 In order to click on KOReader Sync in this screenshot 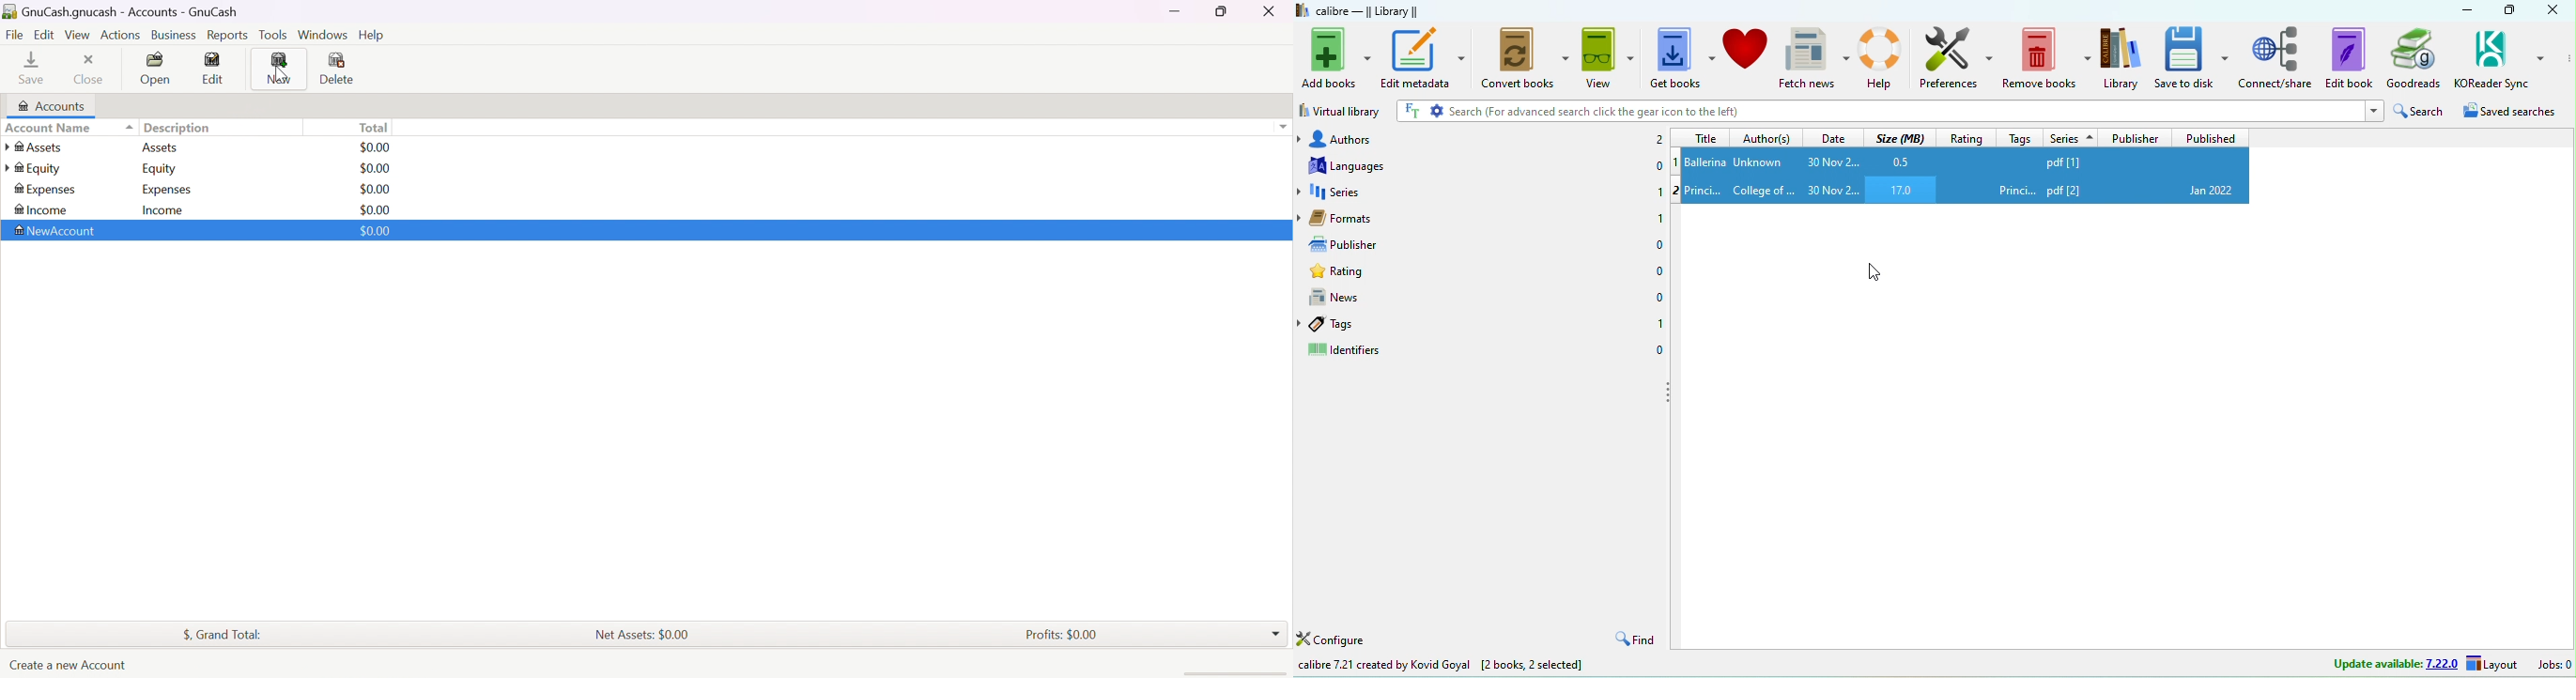, I will do `click(2500, 57)`.